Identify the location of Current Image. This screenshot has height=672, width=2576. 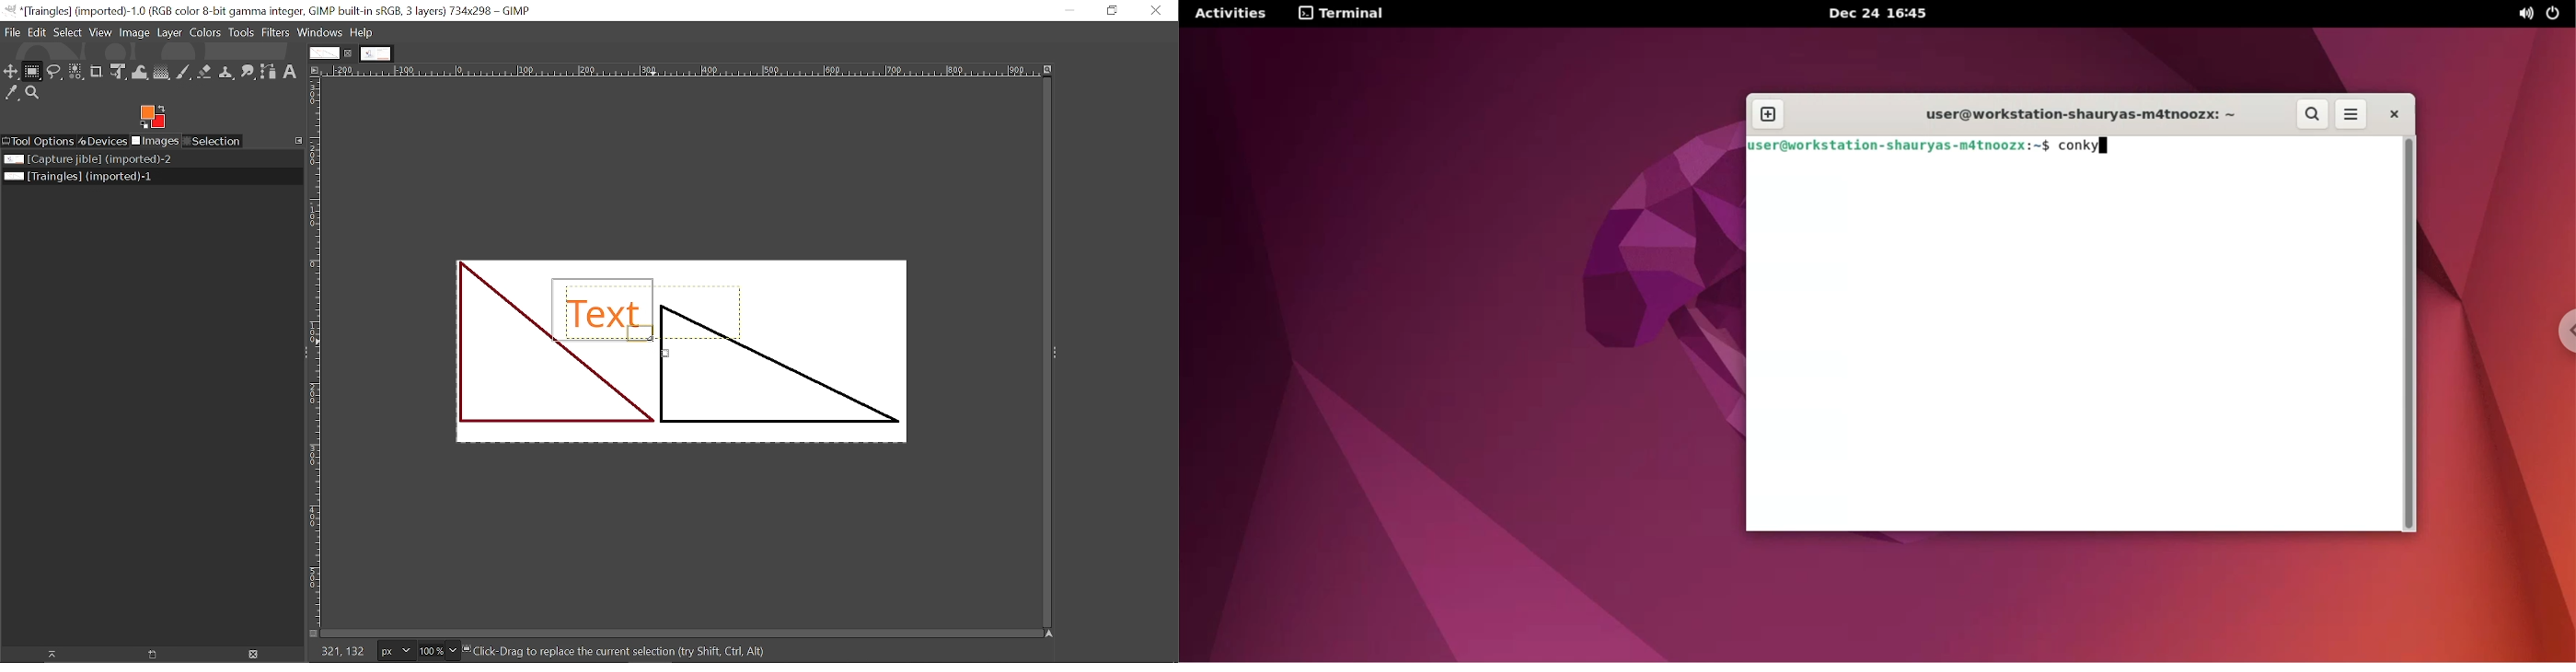
(689, 346).